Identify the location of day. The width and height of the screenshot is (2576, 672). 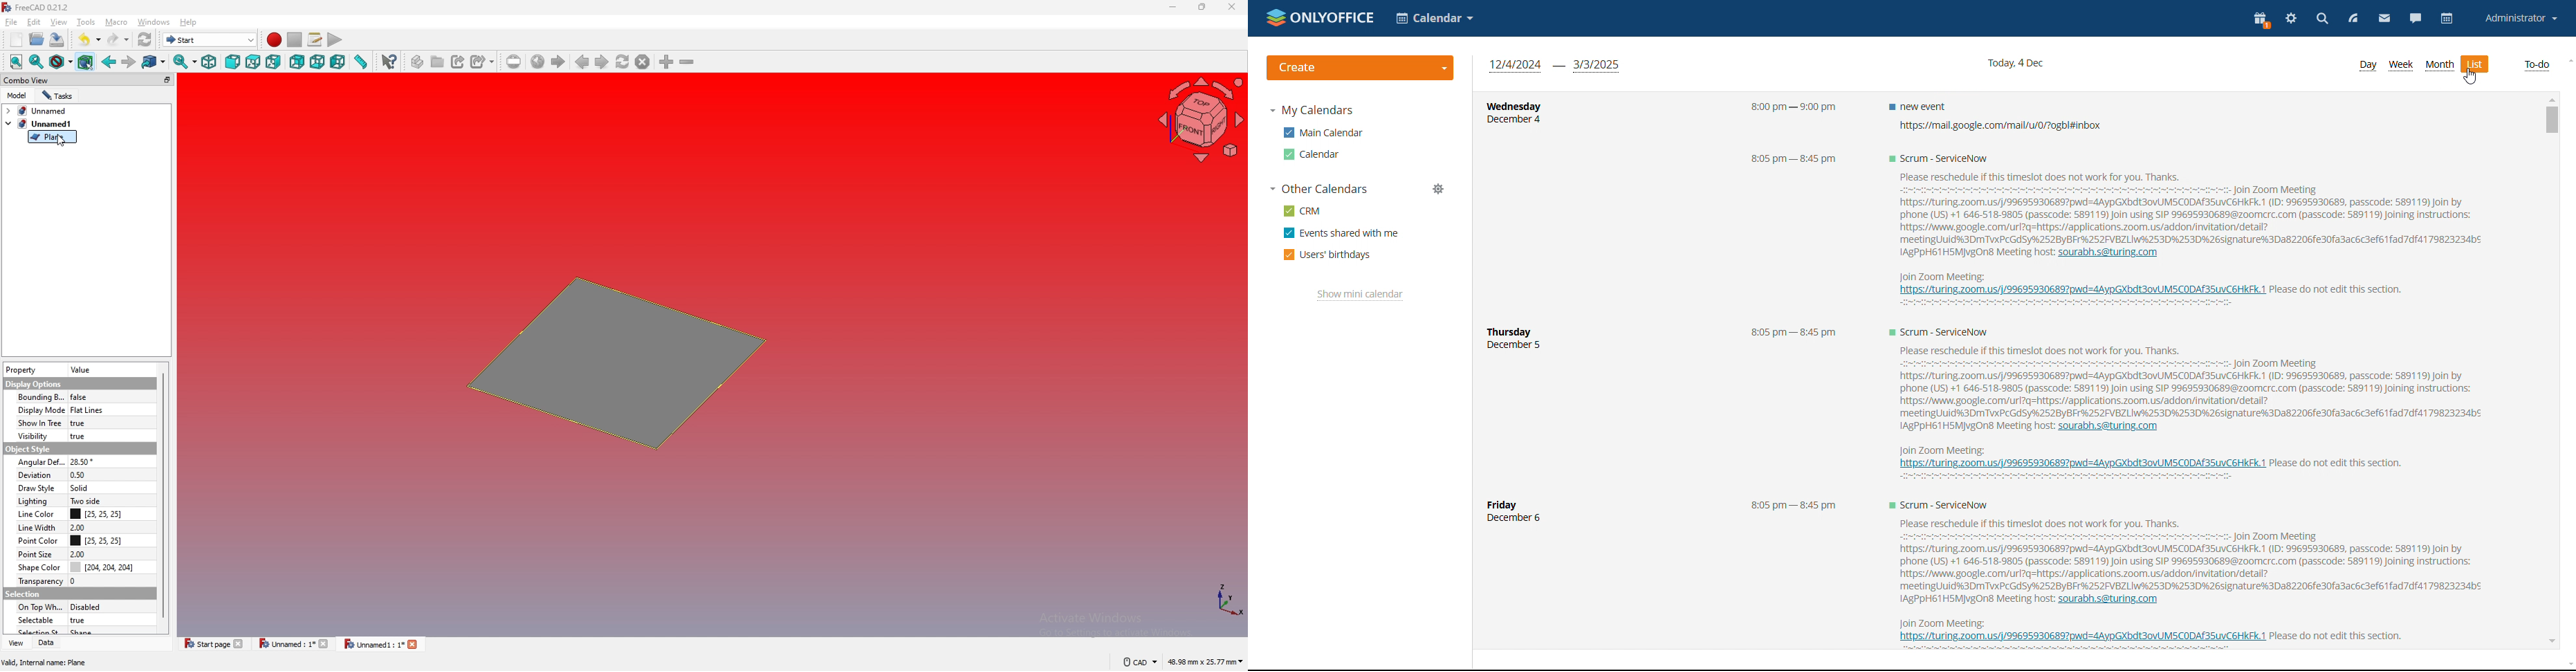
(2367, 65).